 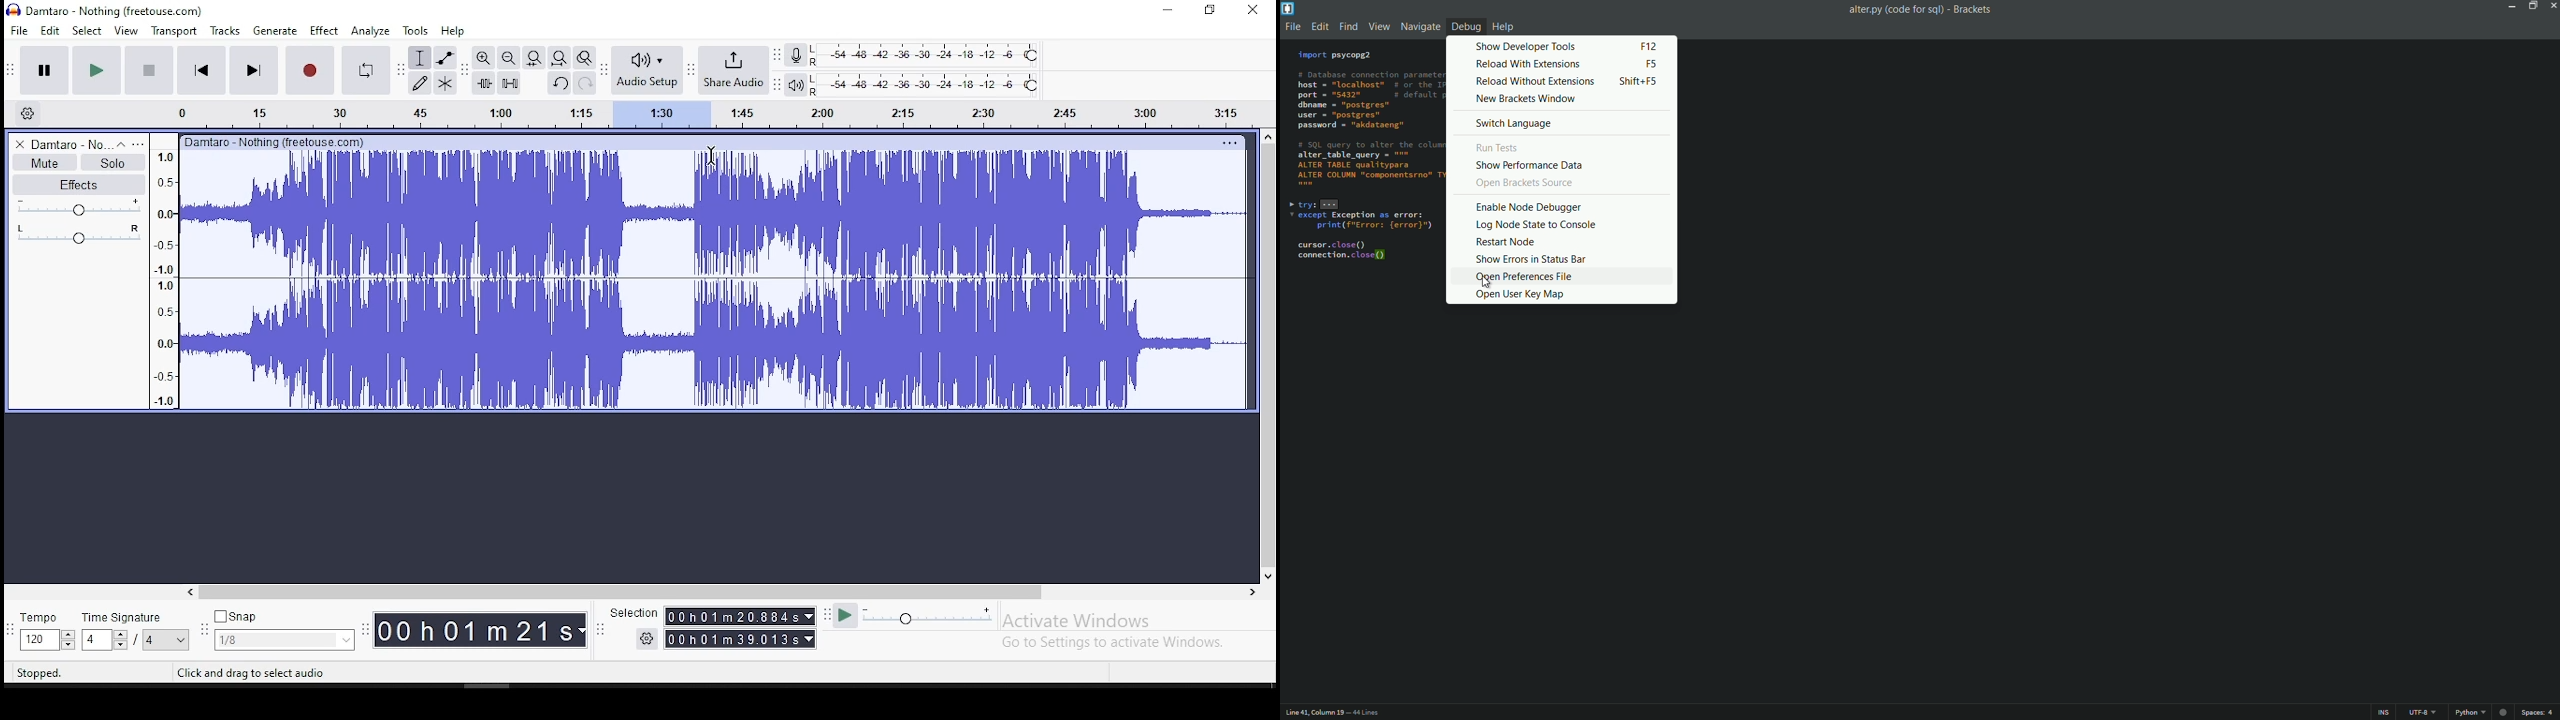 I want to click on drop down, so click(x=811, y=639).